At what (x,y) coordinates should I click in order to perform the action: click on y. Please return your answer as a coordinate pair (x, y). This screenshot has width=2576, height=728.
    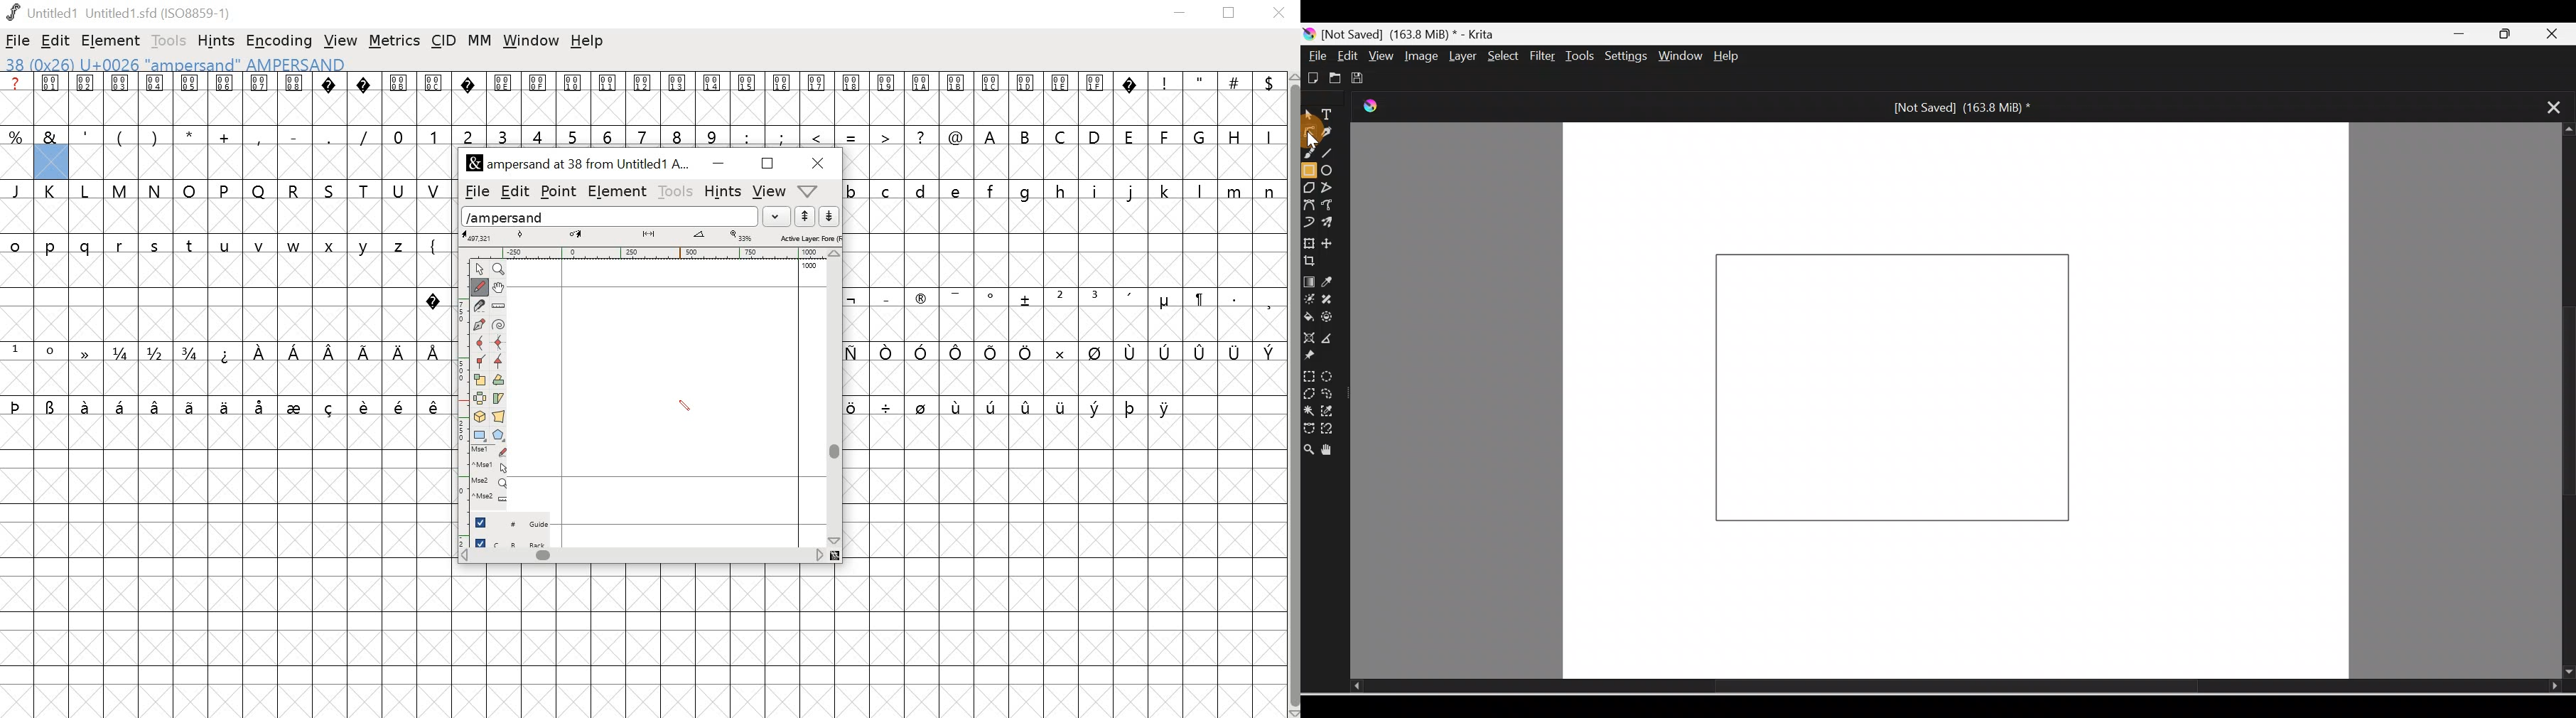
    Looking at the image, I should click on (367, 246).